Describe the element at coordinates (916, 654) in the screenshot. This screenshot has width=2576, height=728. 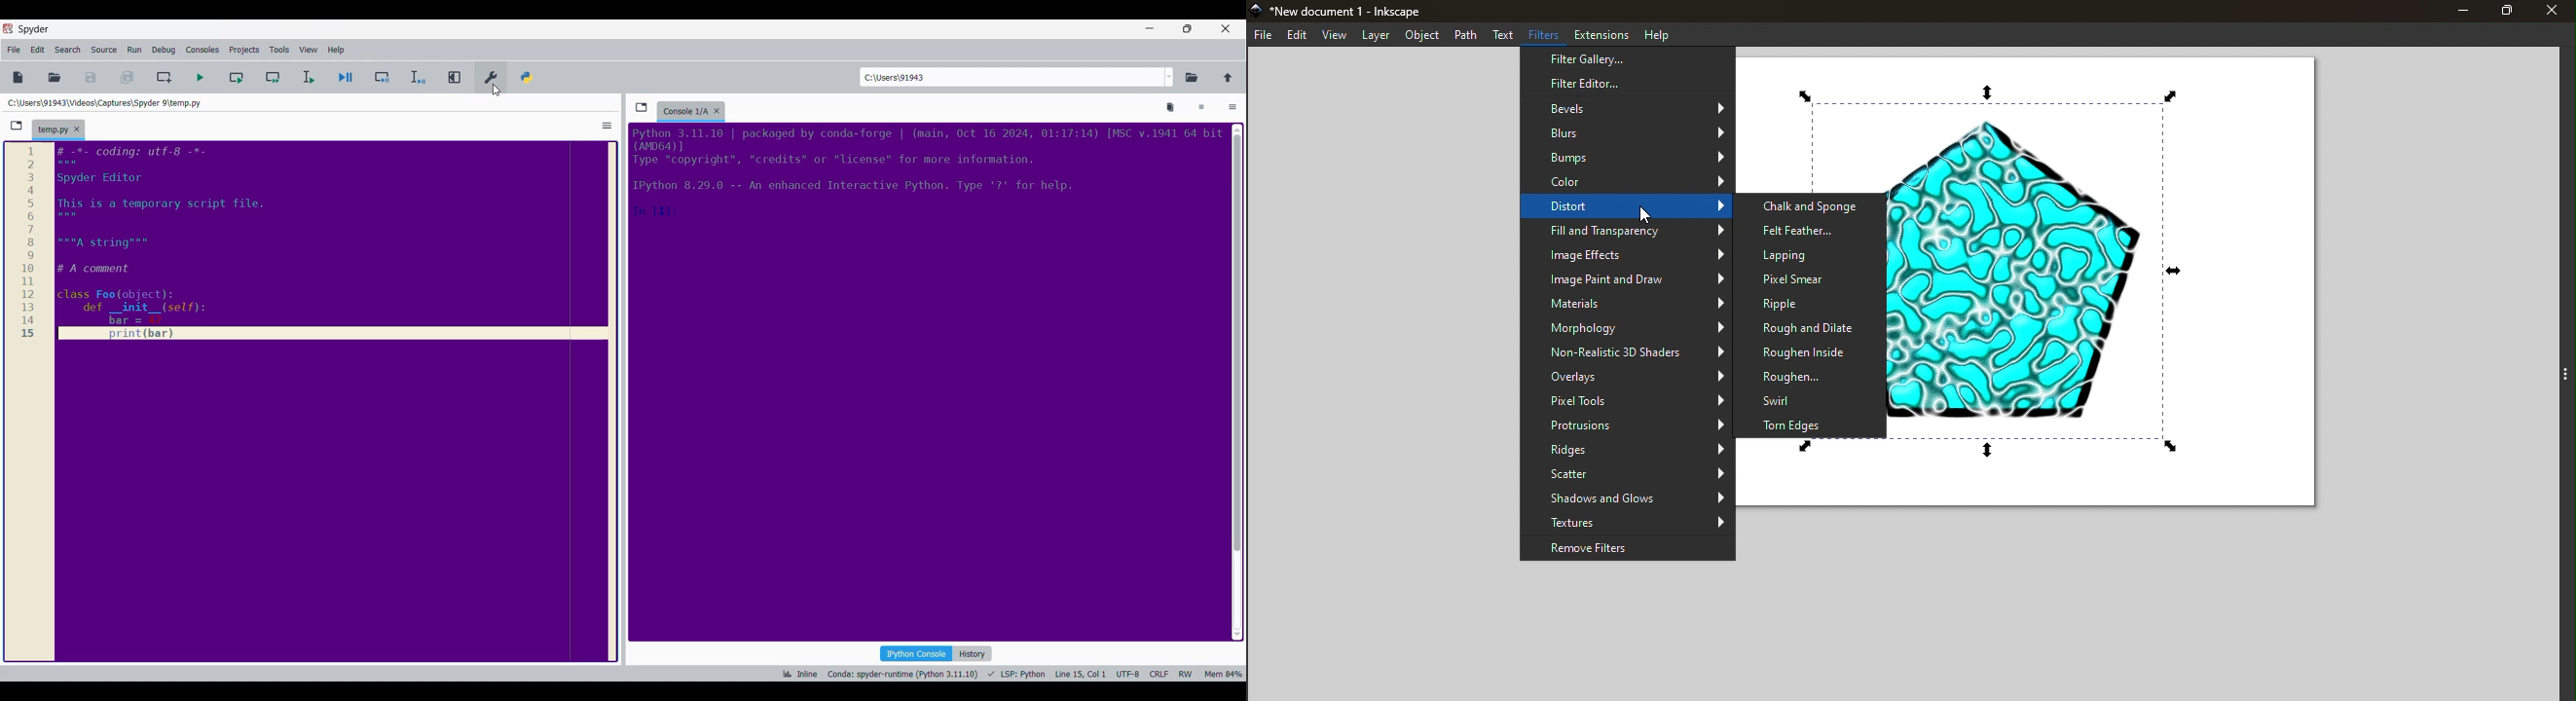
I see `IPython console` at that location.